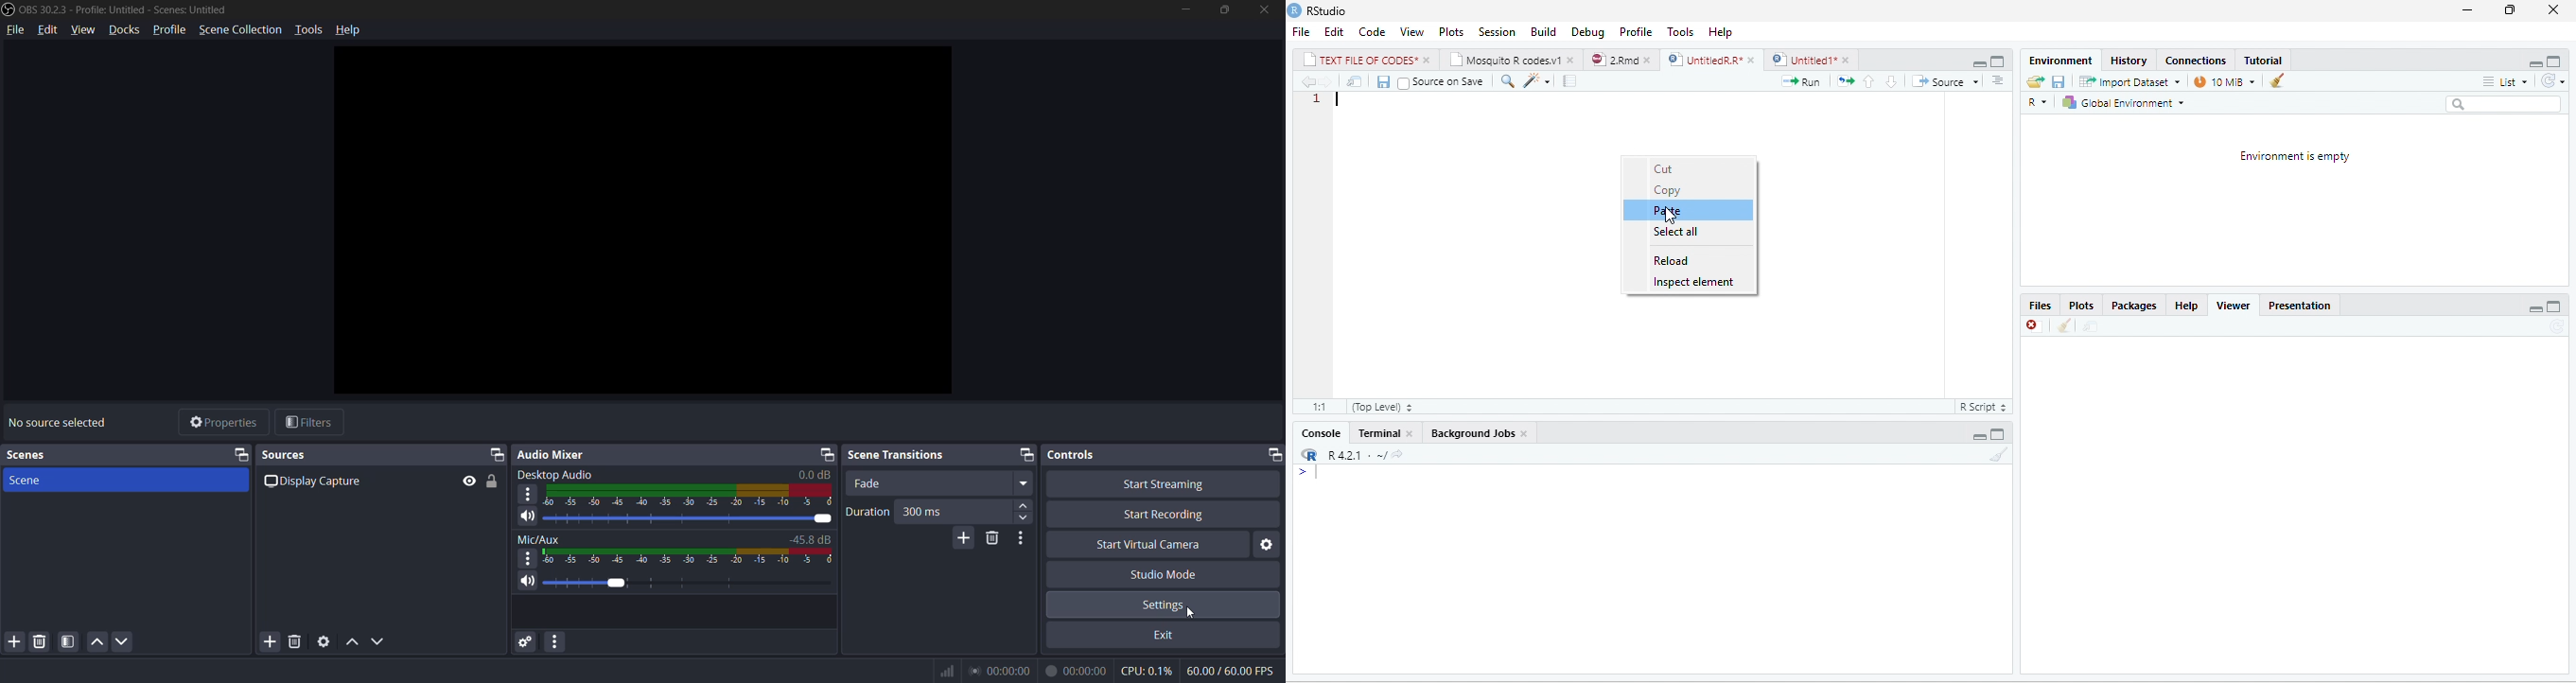 Image resolution: width=2576 pixels, height=700 pixels. I want to click on minimize, so click(1981, 432).